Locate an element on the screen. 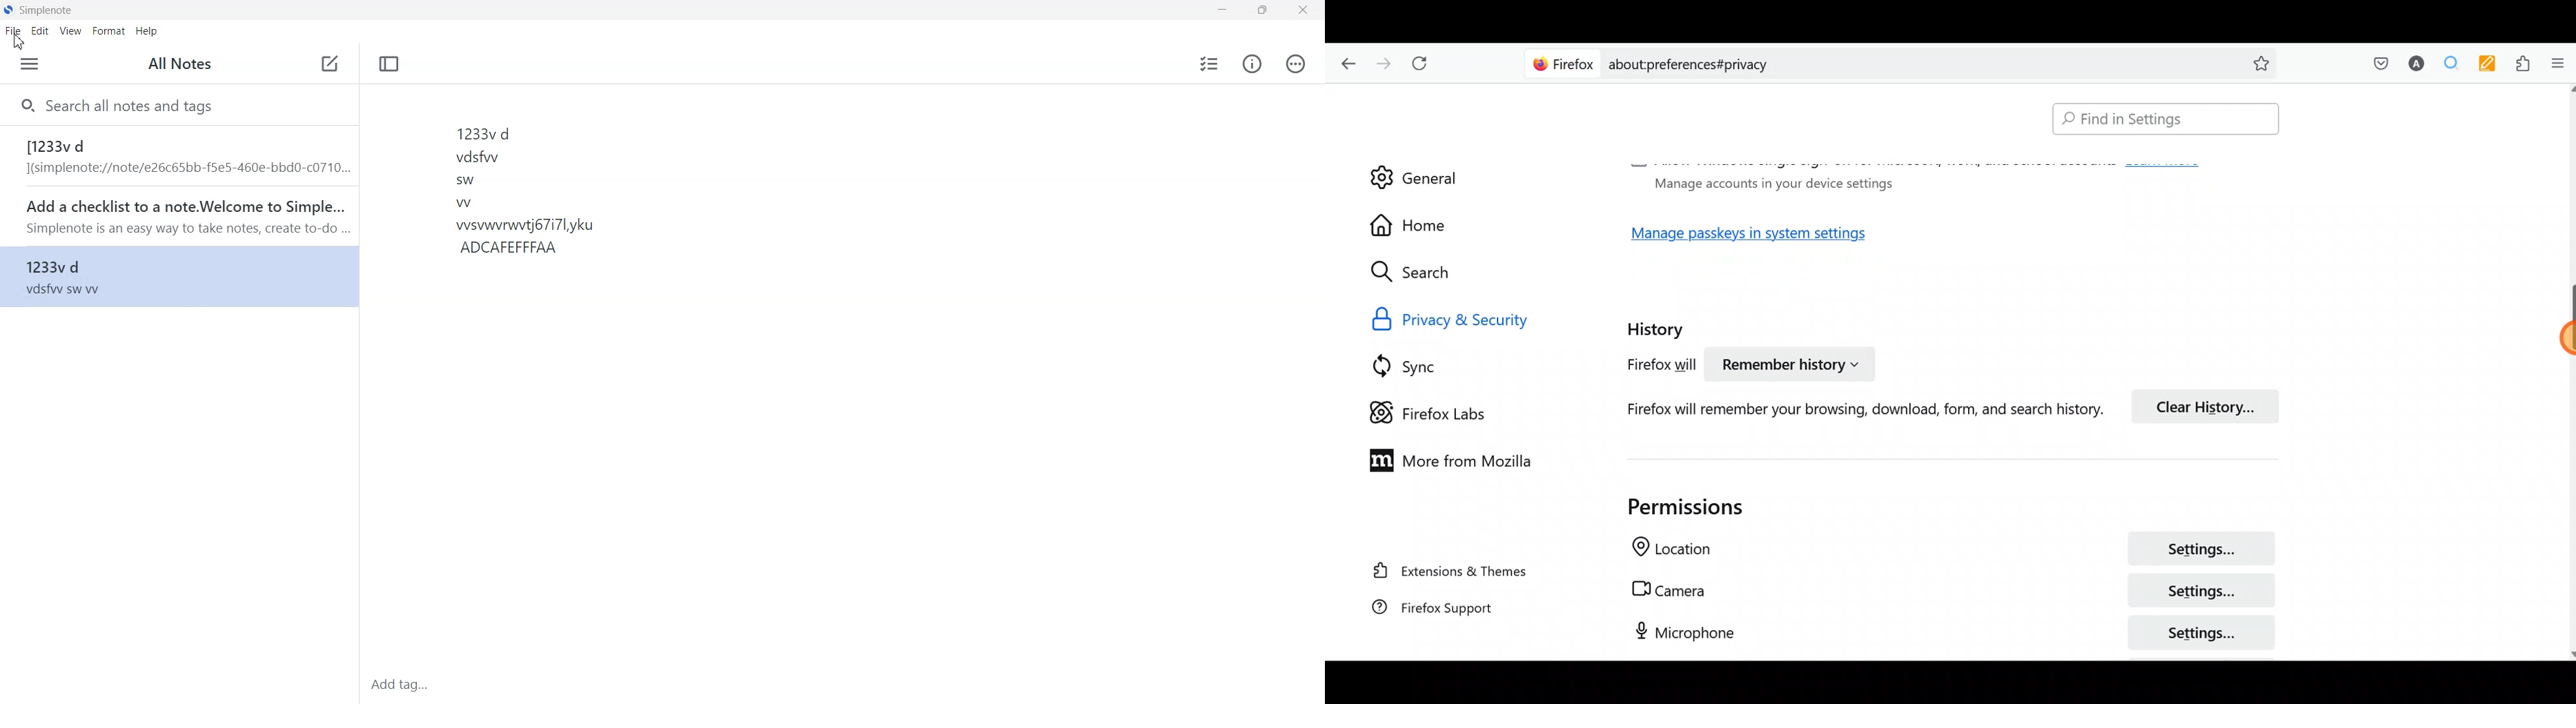  Firefox support is located at coordinates (1449, 614).